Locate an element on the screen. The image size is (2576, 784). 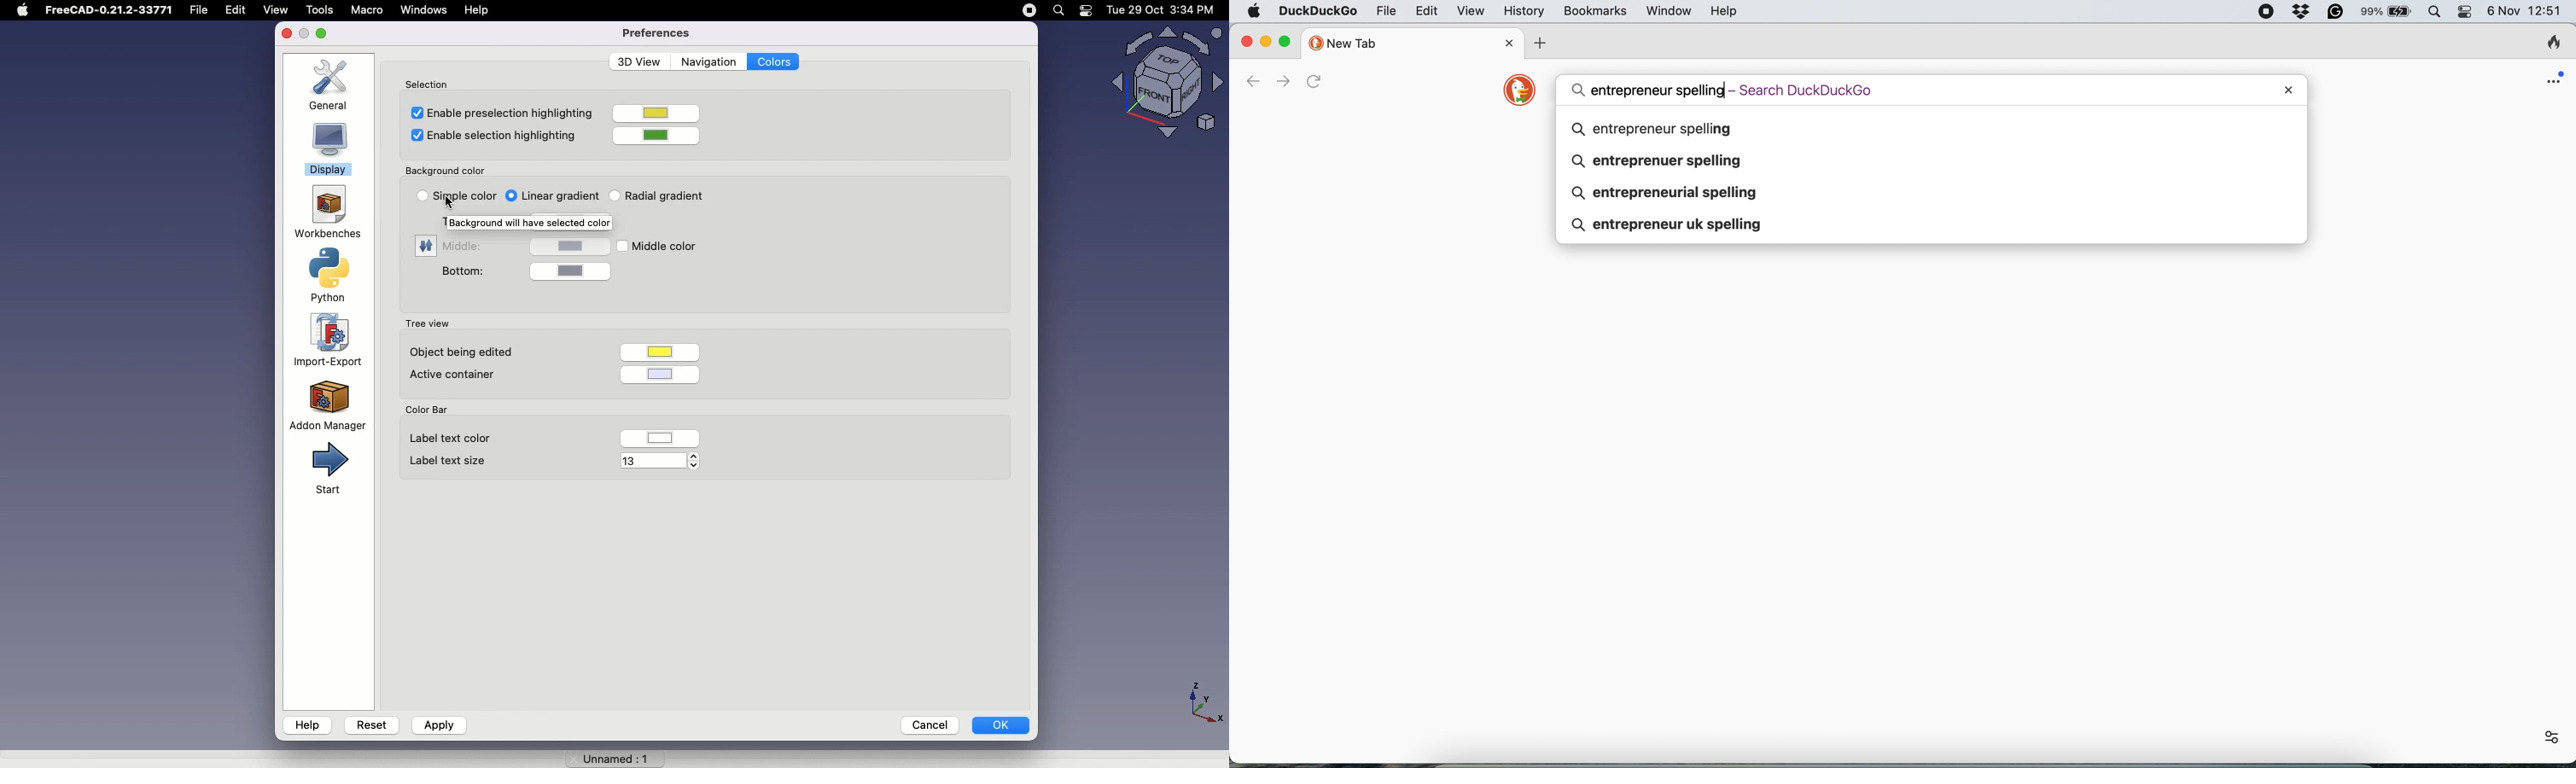
Apply is located at coordinates (438, 725).